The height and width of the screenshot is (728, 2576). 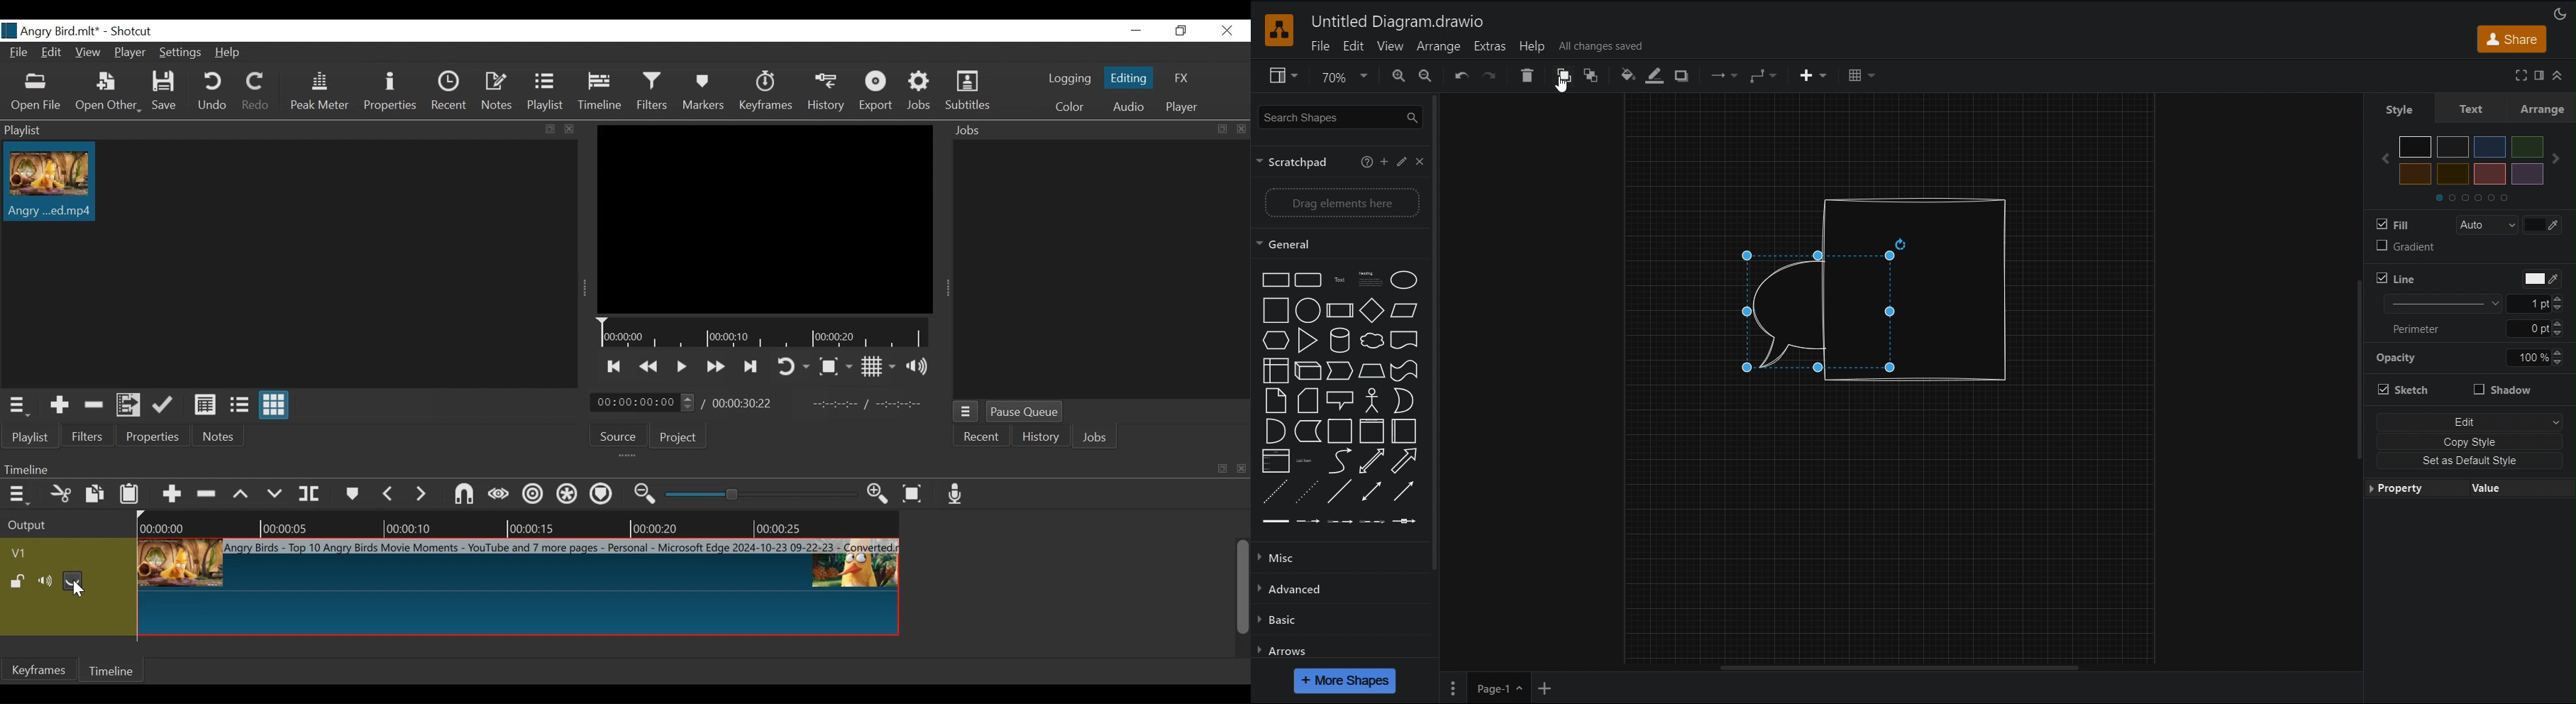 I want to click on Ripple markers, so click(x=601, y=495).